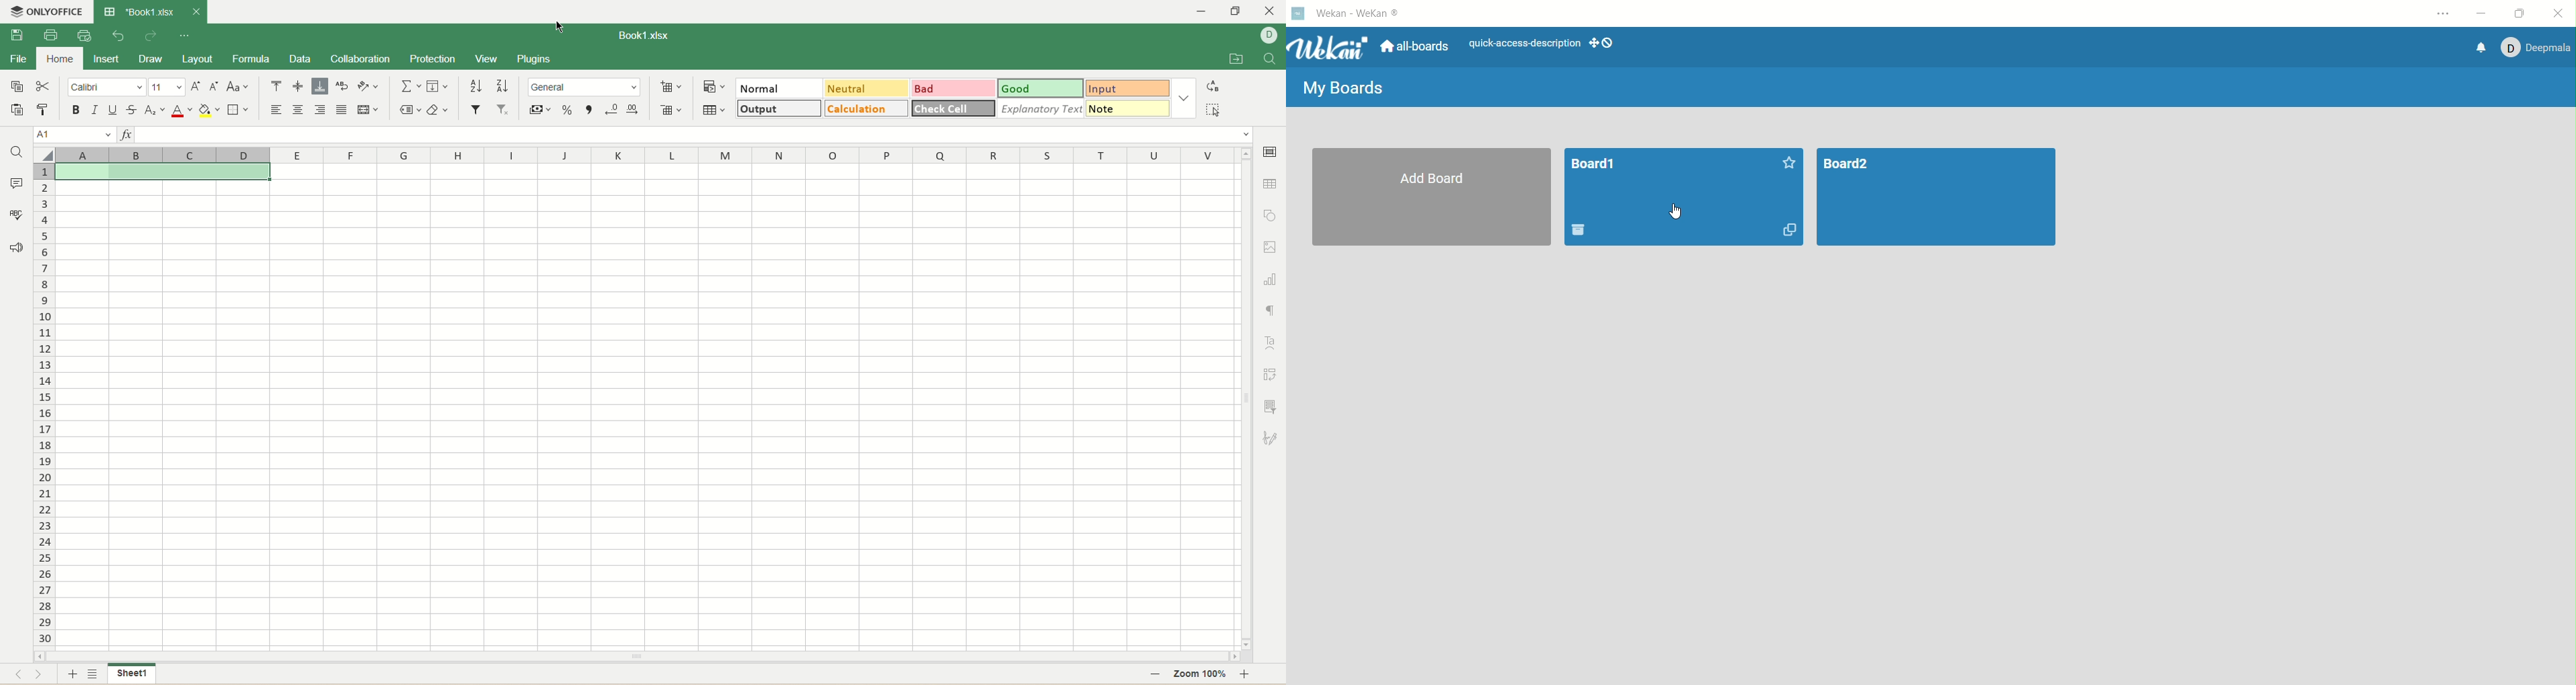  I want to click on title, so click(1597, 166).